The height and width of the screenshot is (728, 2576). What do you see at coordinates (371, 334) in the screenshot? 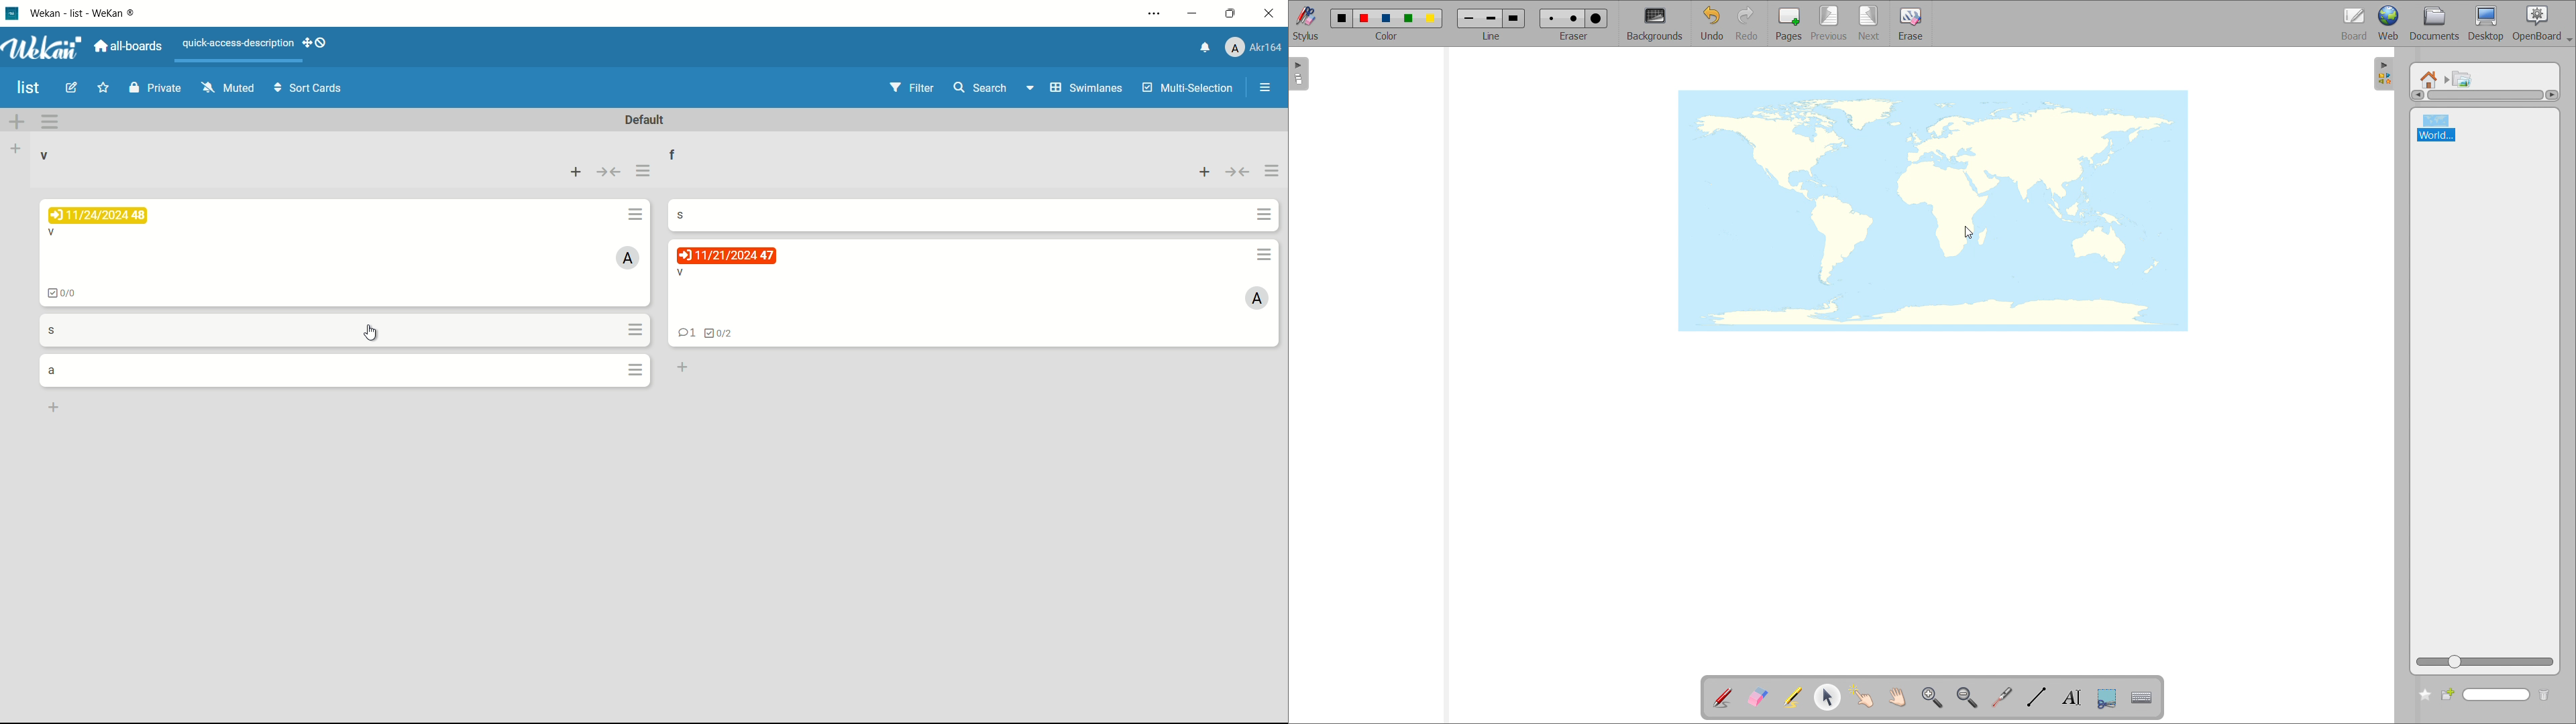
I see `cursor` at bounding box center [371, 334].